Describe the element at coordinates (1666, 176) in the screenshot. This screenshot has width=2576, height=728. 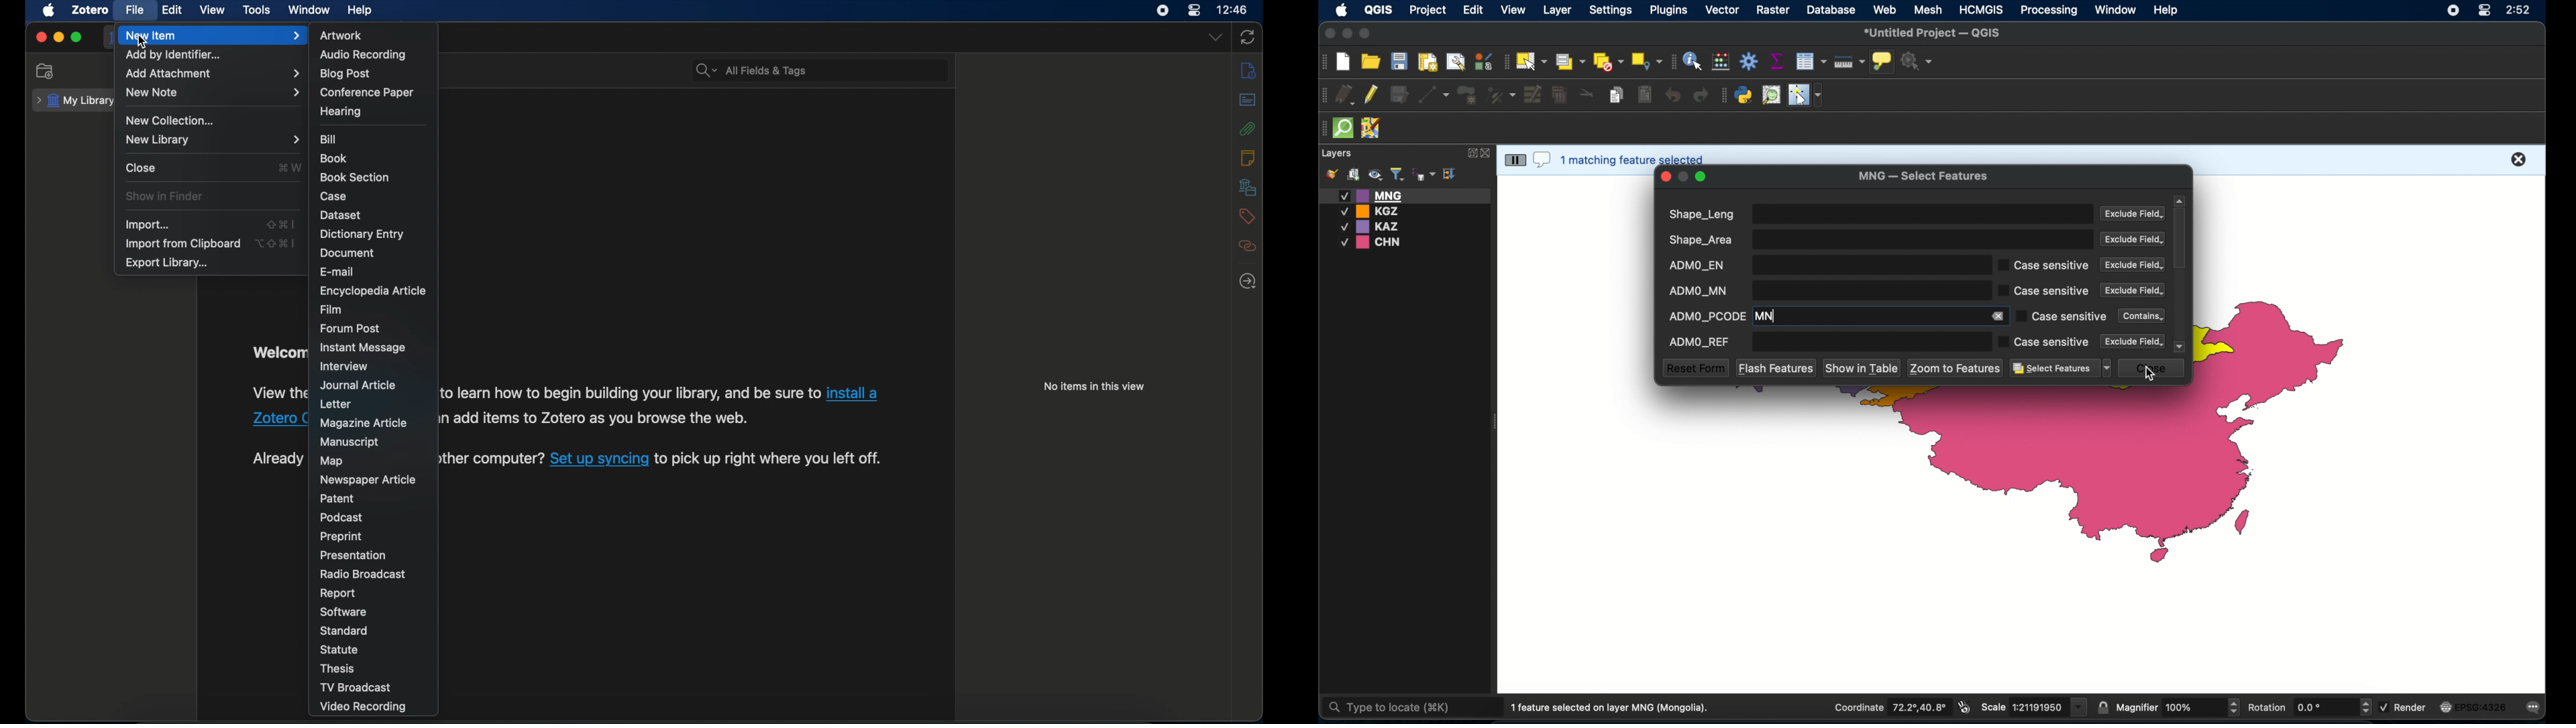
I see `close` at that location.